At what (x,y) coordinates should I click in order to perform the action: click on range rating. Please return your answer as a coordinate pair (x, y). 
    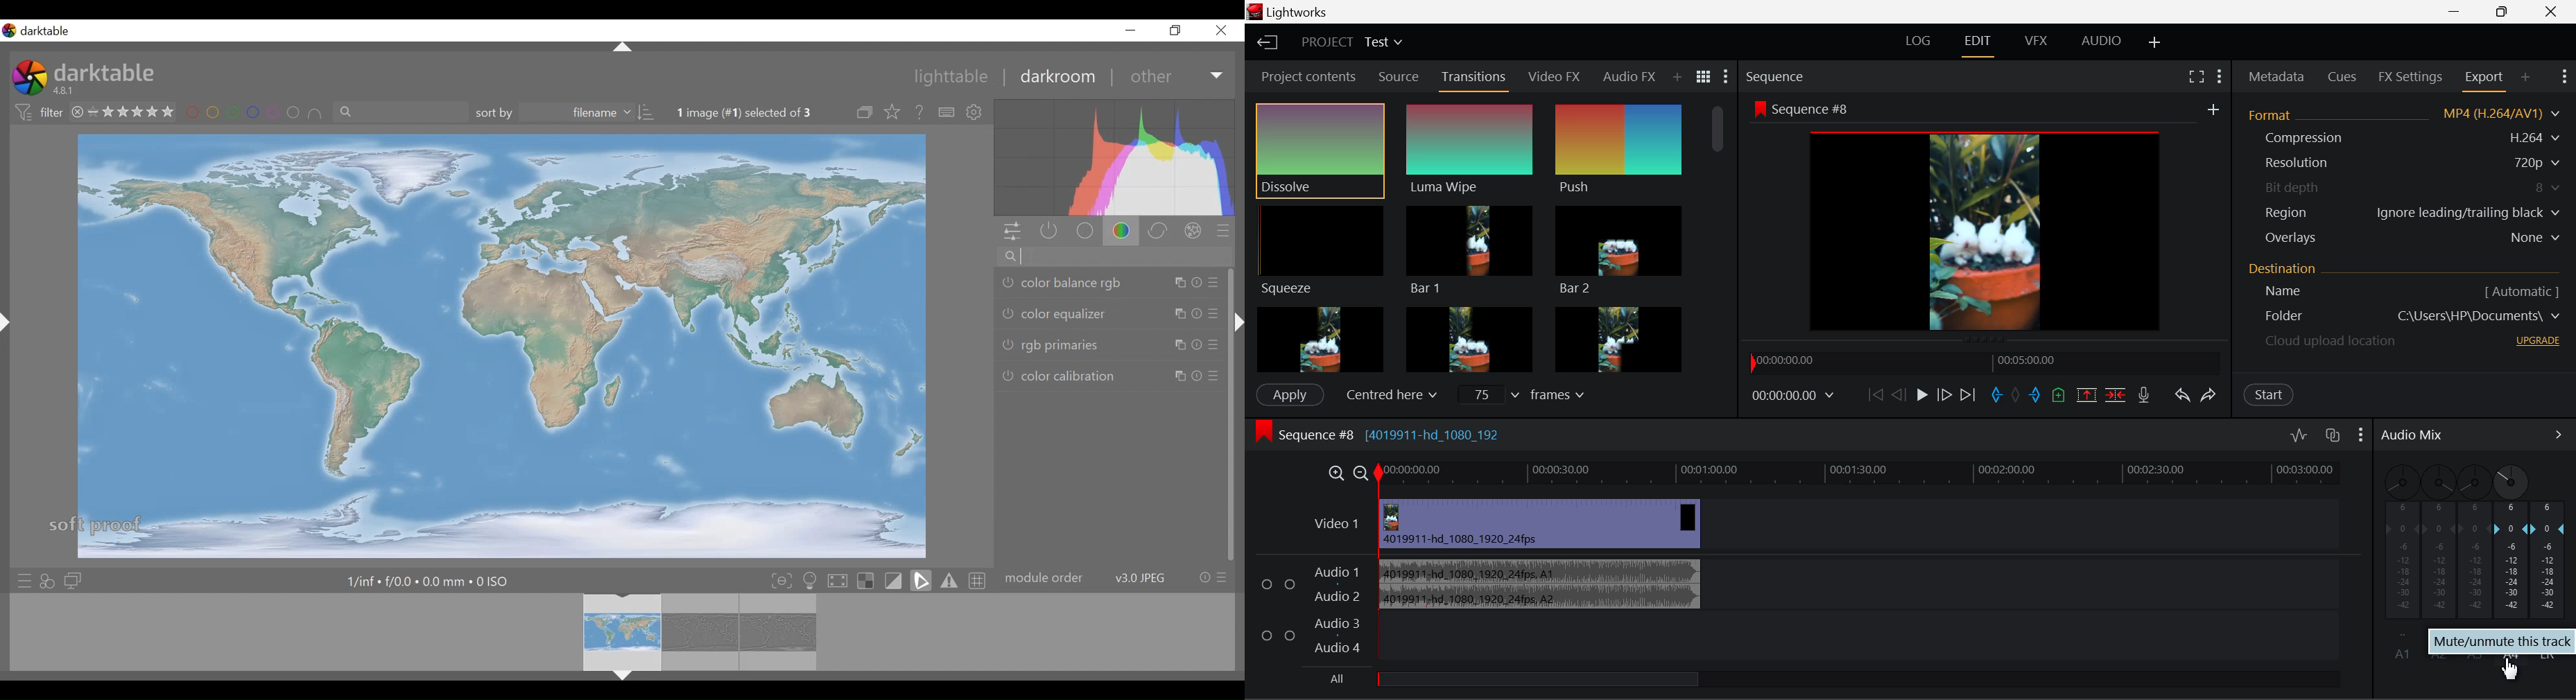
    Looking at the image, I should click on (123, 111).